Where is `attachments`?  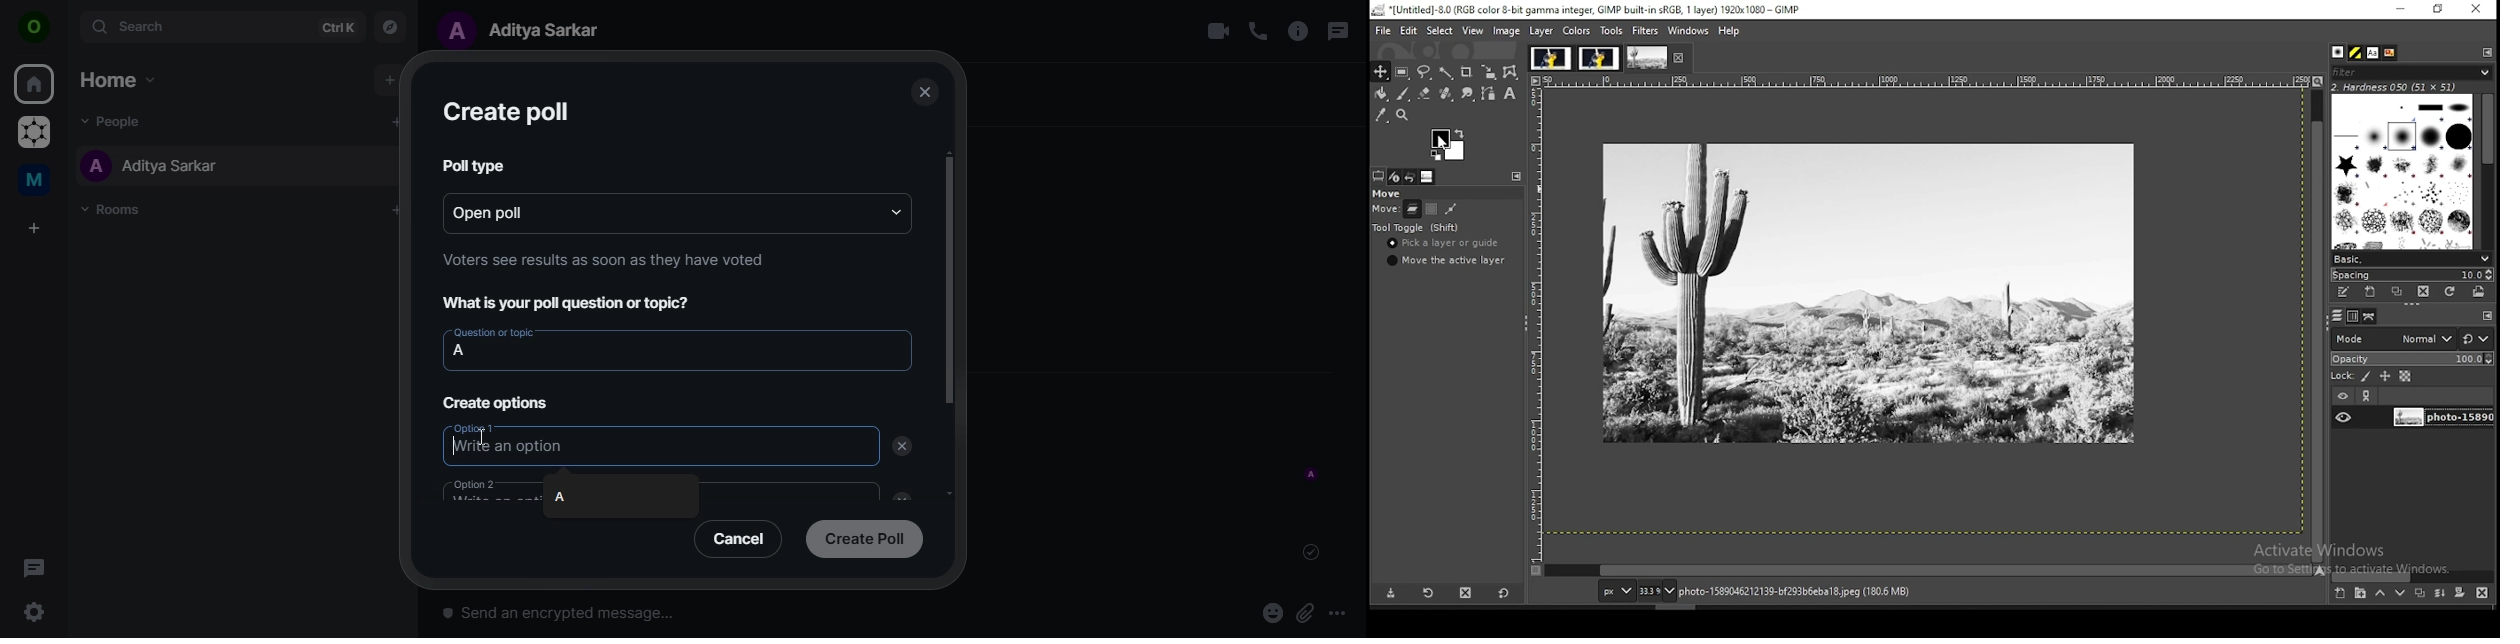 attachments is located at coordinates (1305, 614).